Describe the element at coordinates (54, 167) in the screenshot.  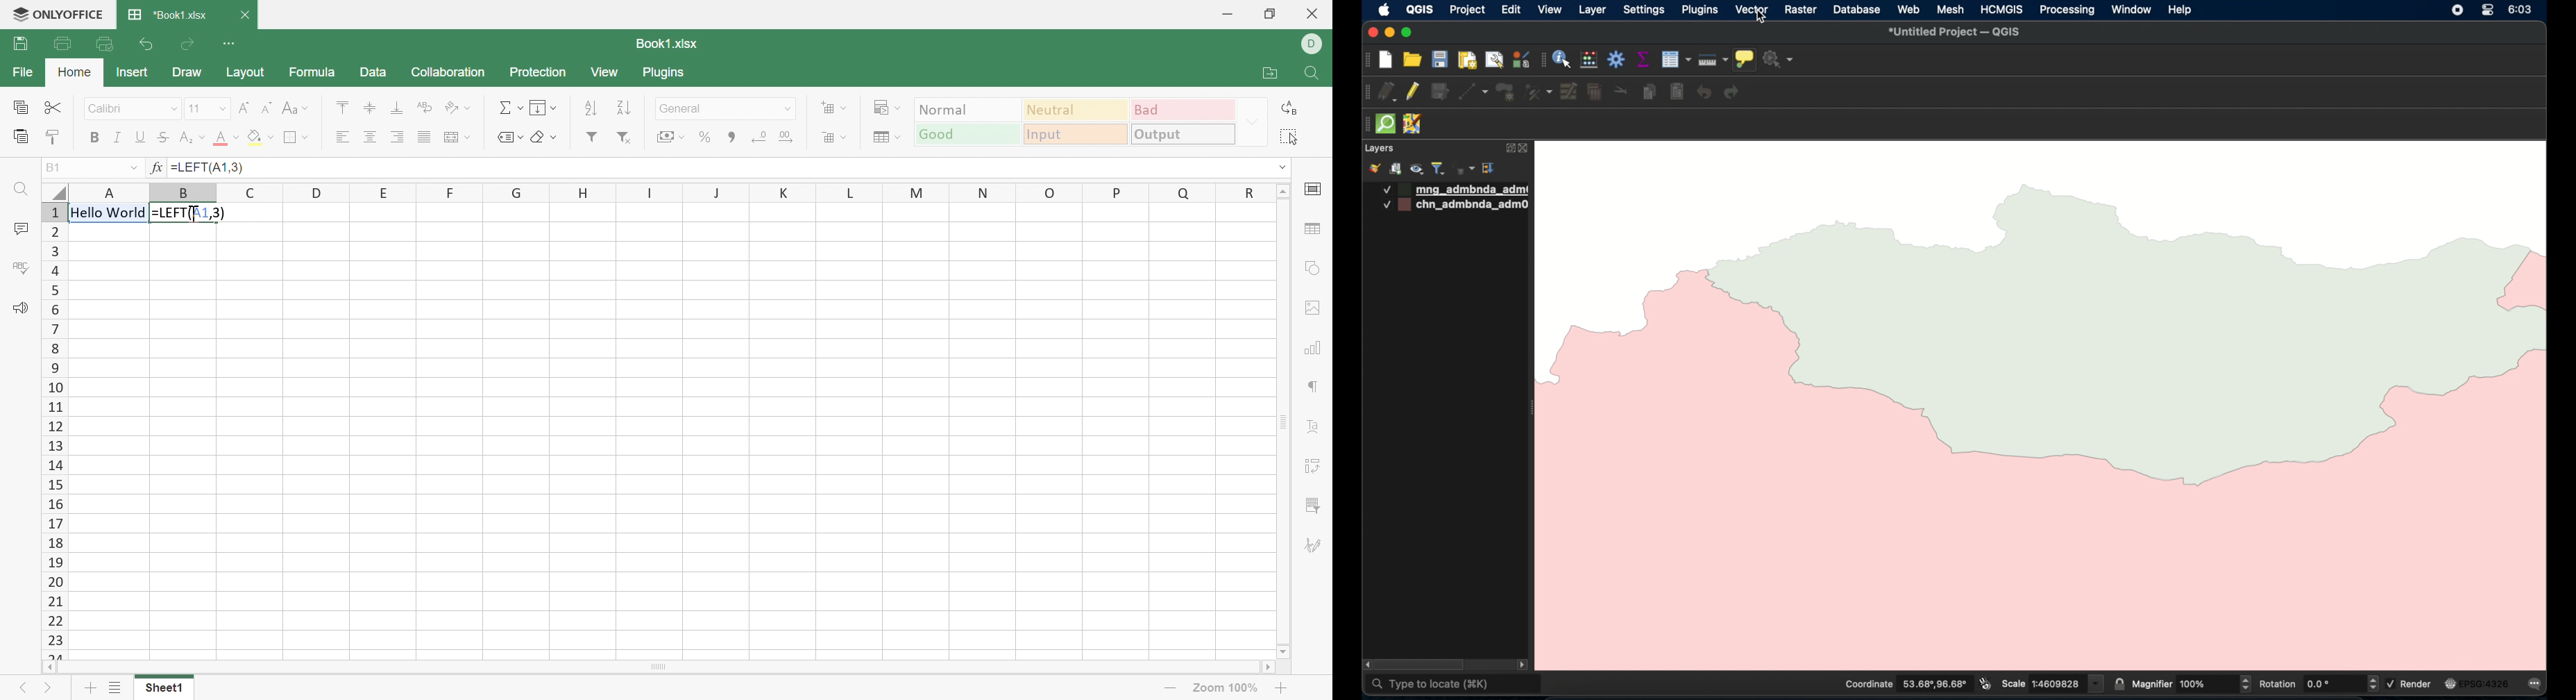
I see `B1` at that location.